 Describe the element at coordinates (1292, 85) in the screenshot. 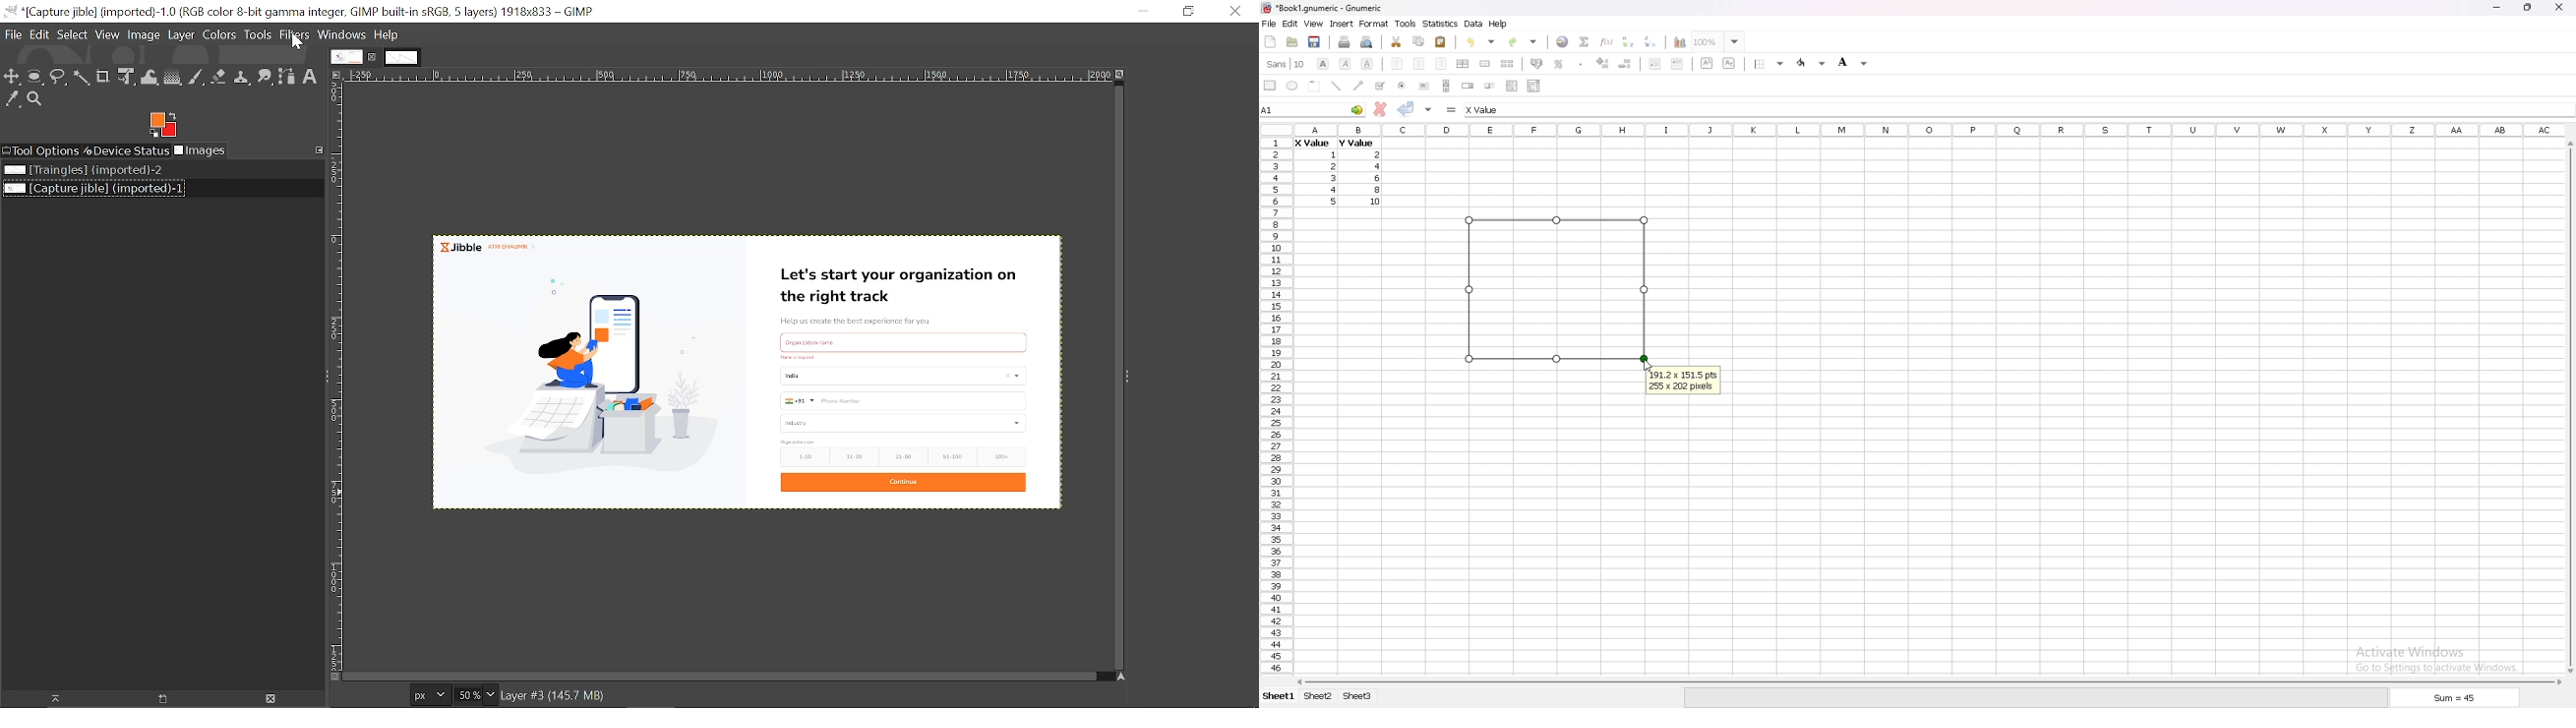

I see `ellipse` at that location.